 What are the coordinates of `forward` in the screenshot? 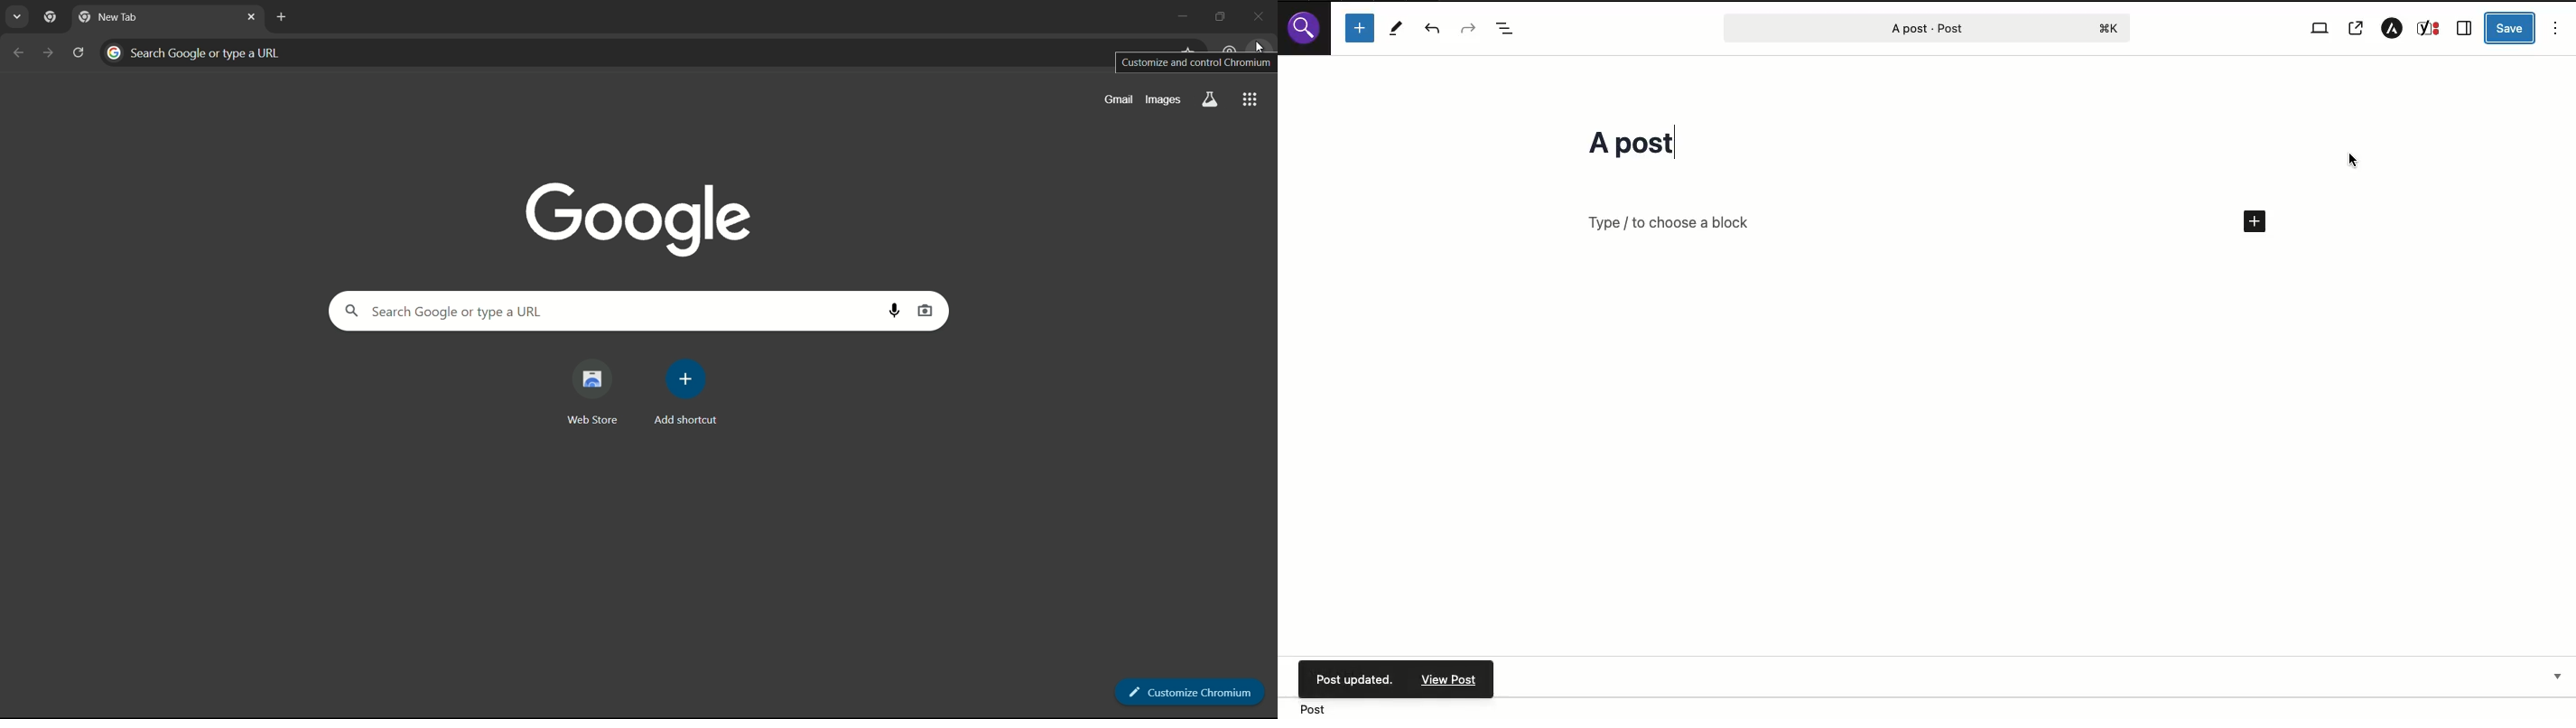 It's located at (47, 53).